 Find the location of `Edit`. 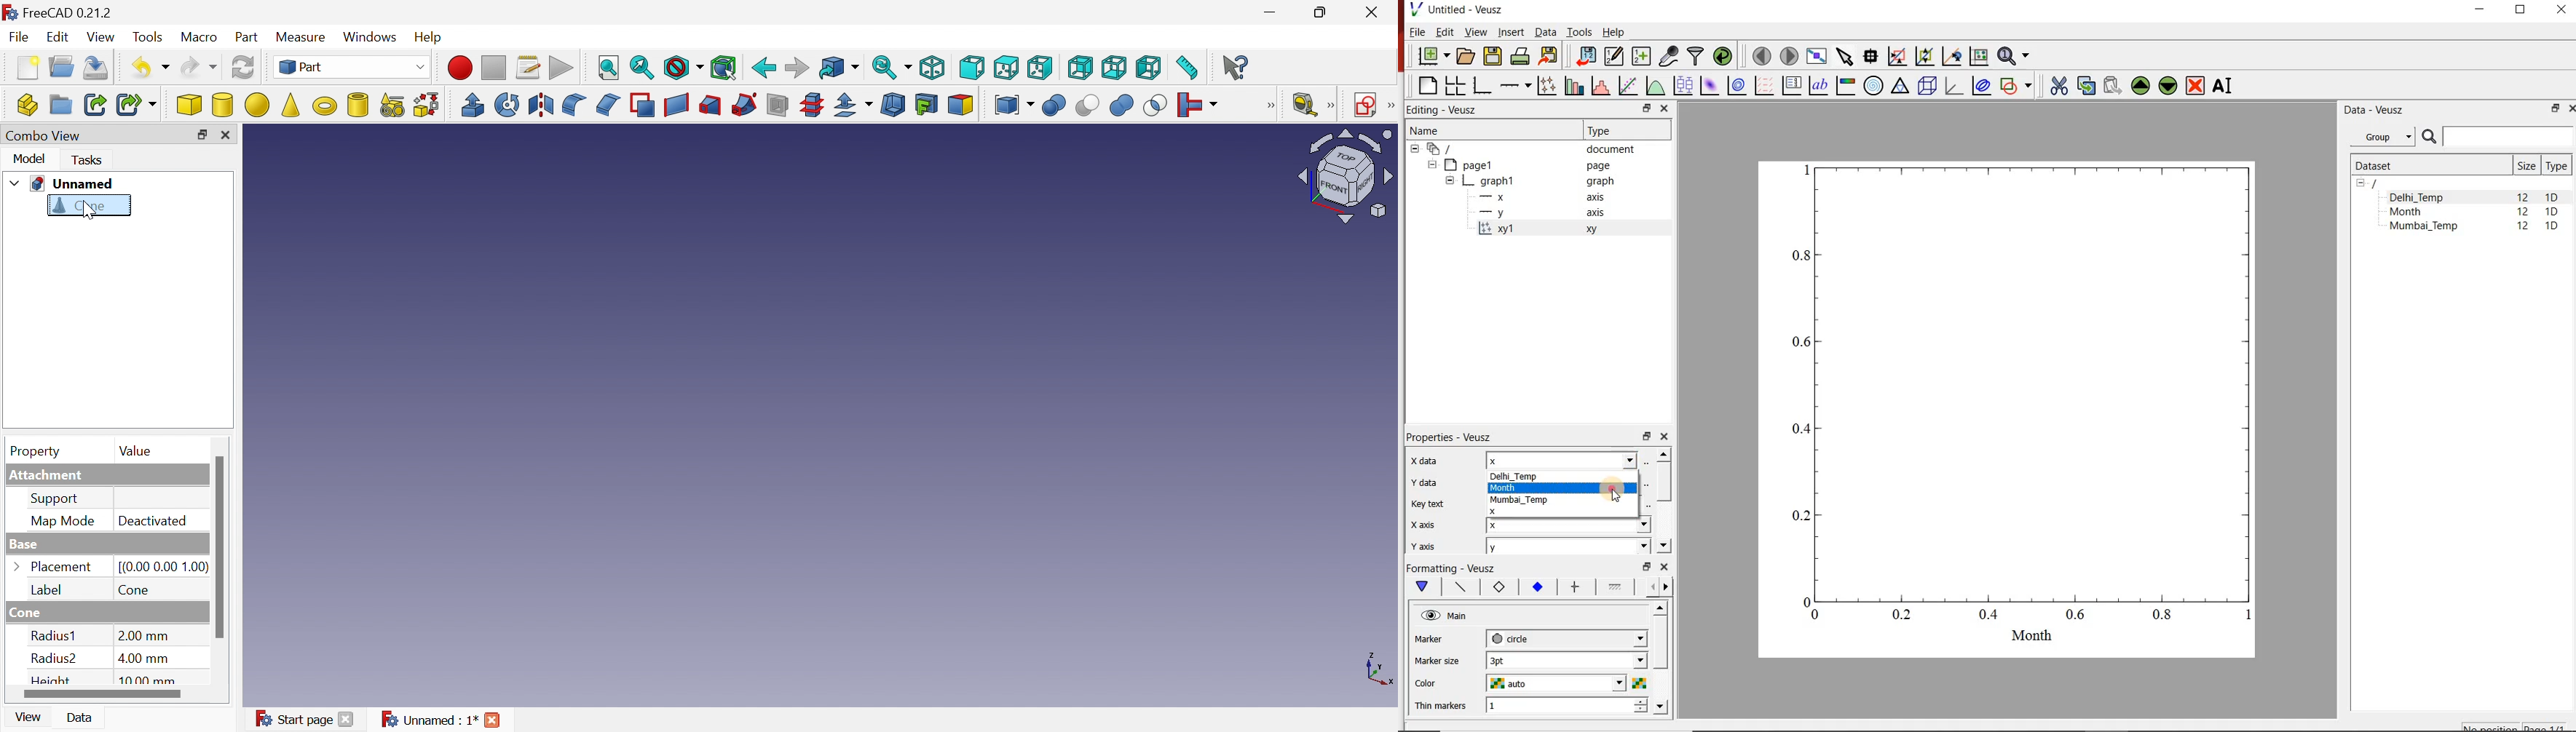

Edit is located at coordinates (58, 38).